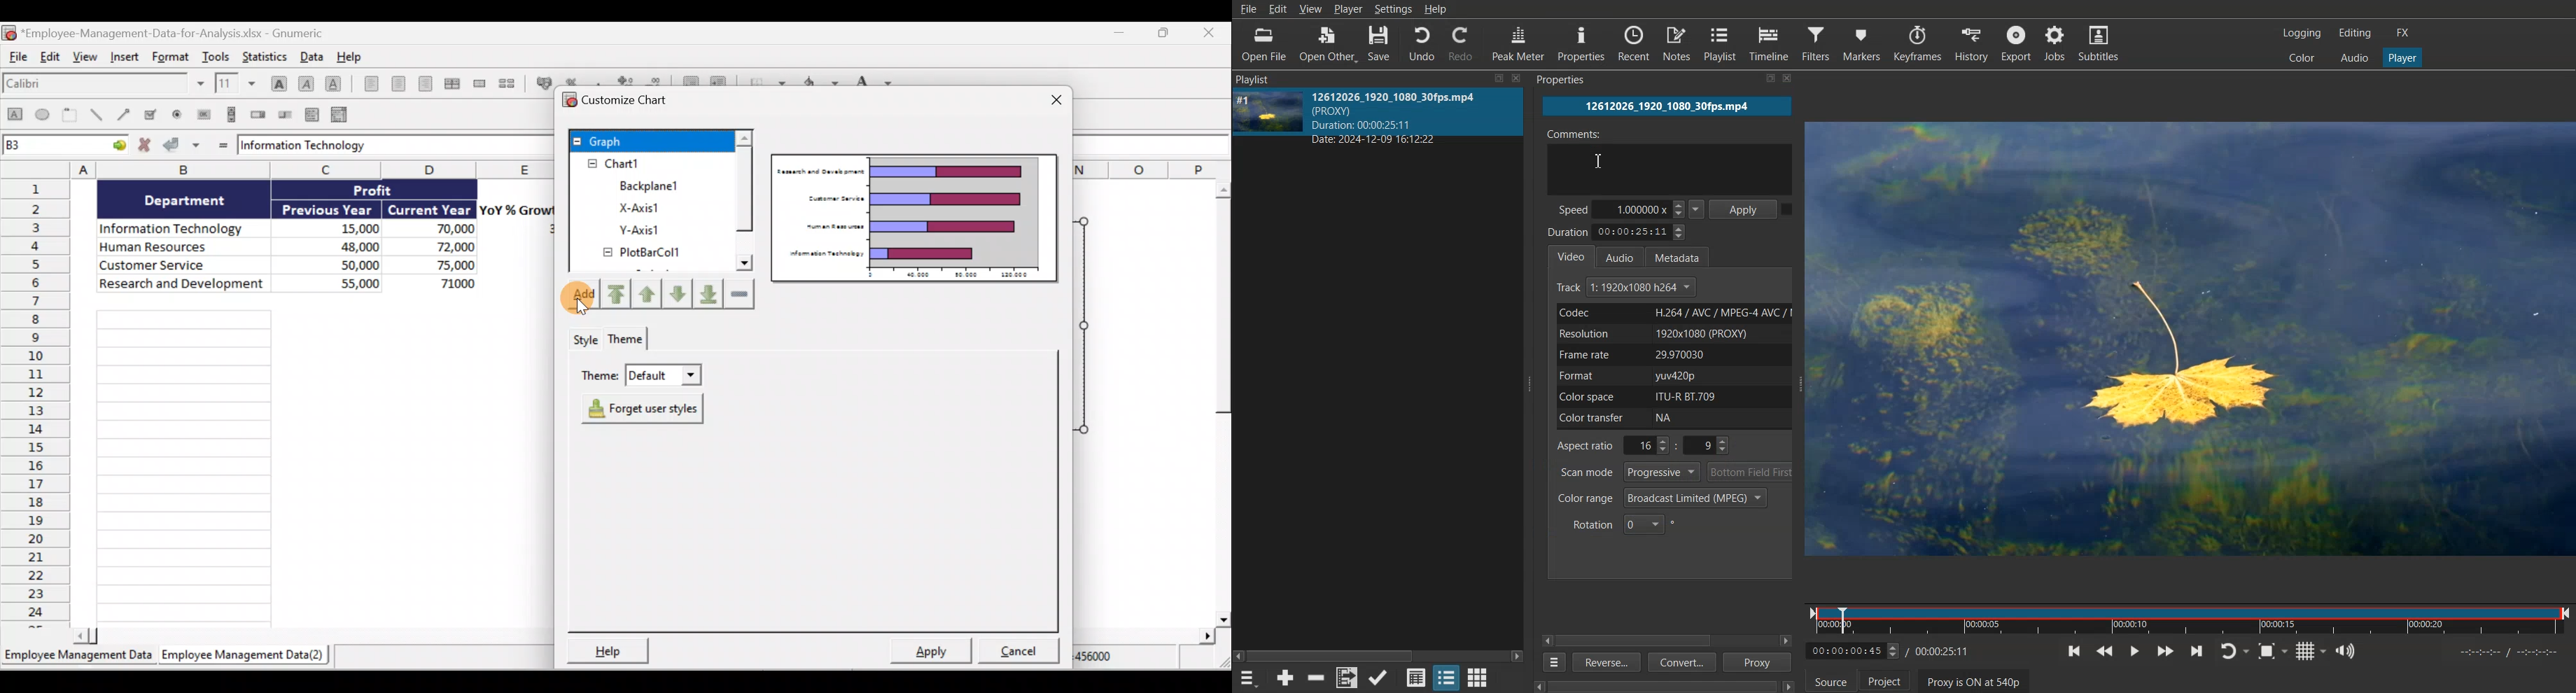 The width and height of the screenshot is (2576, 700). Describe the element at coordinates (1393, 9) in the screenshot. I see `Settings` at that location.